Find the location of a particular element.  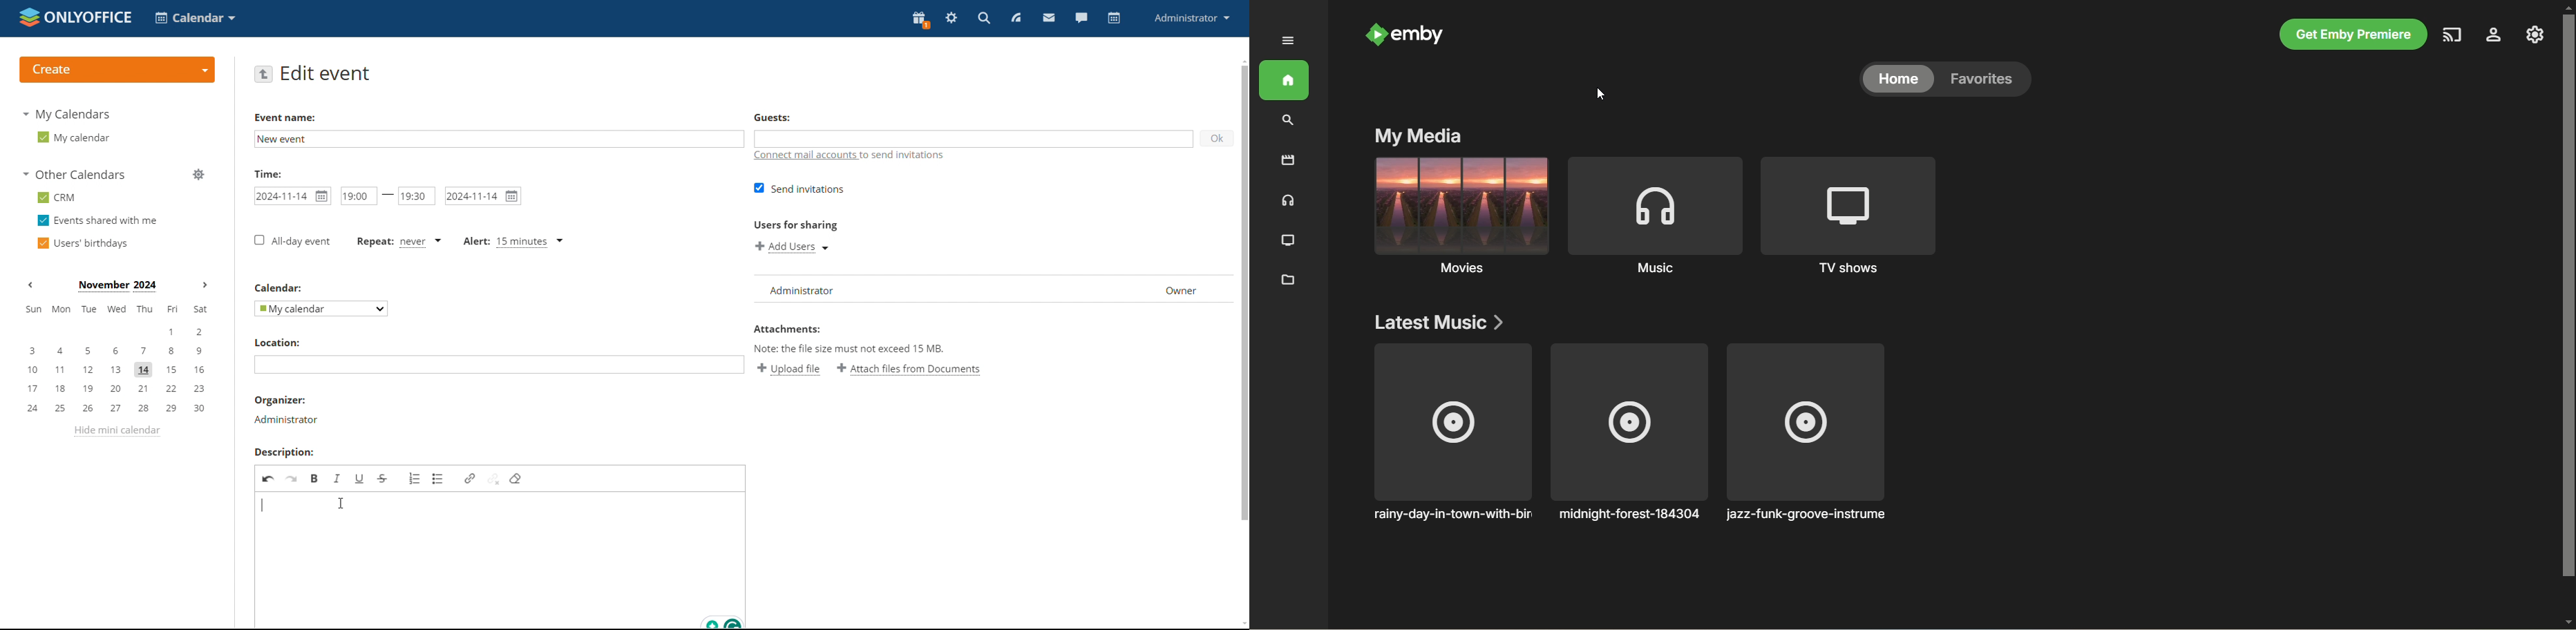

redo is located at coordinates (291, 477).